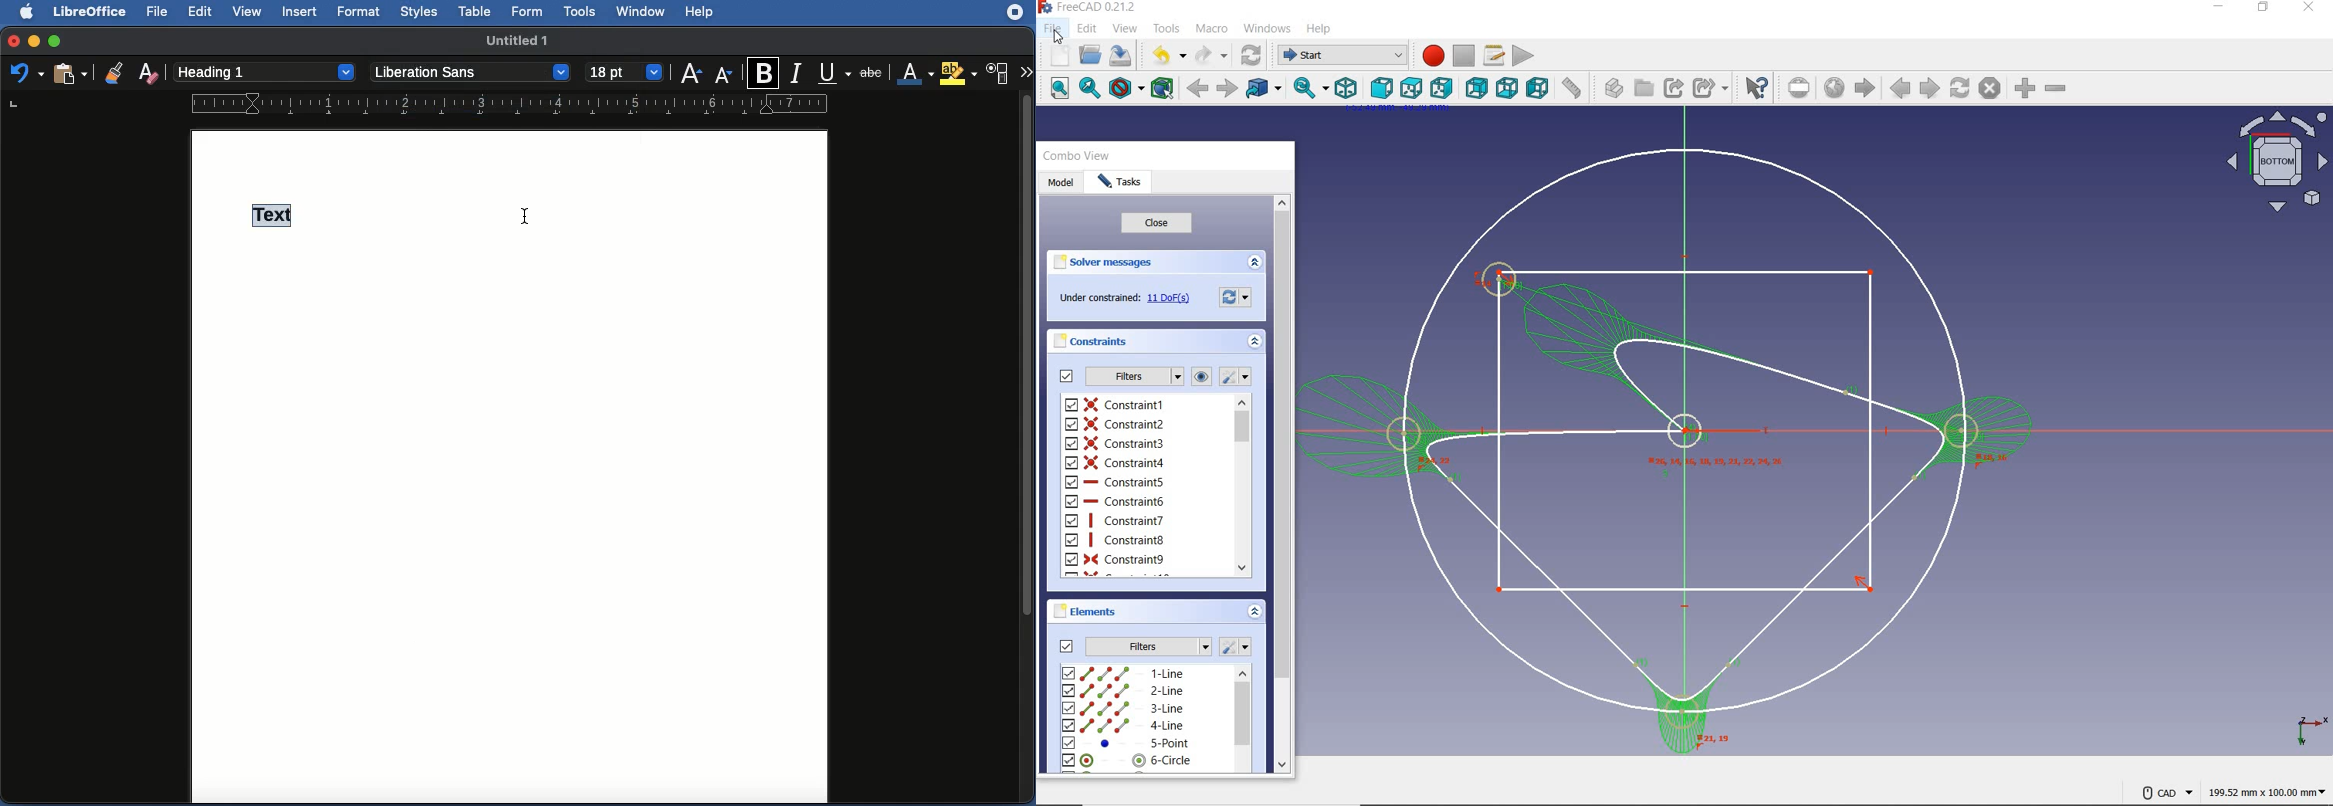  Describe the element at coordinates (797, 74) in the screenshot. I see `Italics` at that location.